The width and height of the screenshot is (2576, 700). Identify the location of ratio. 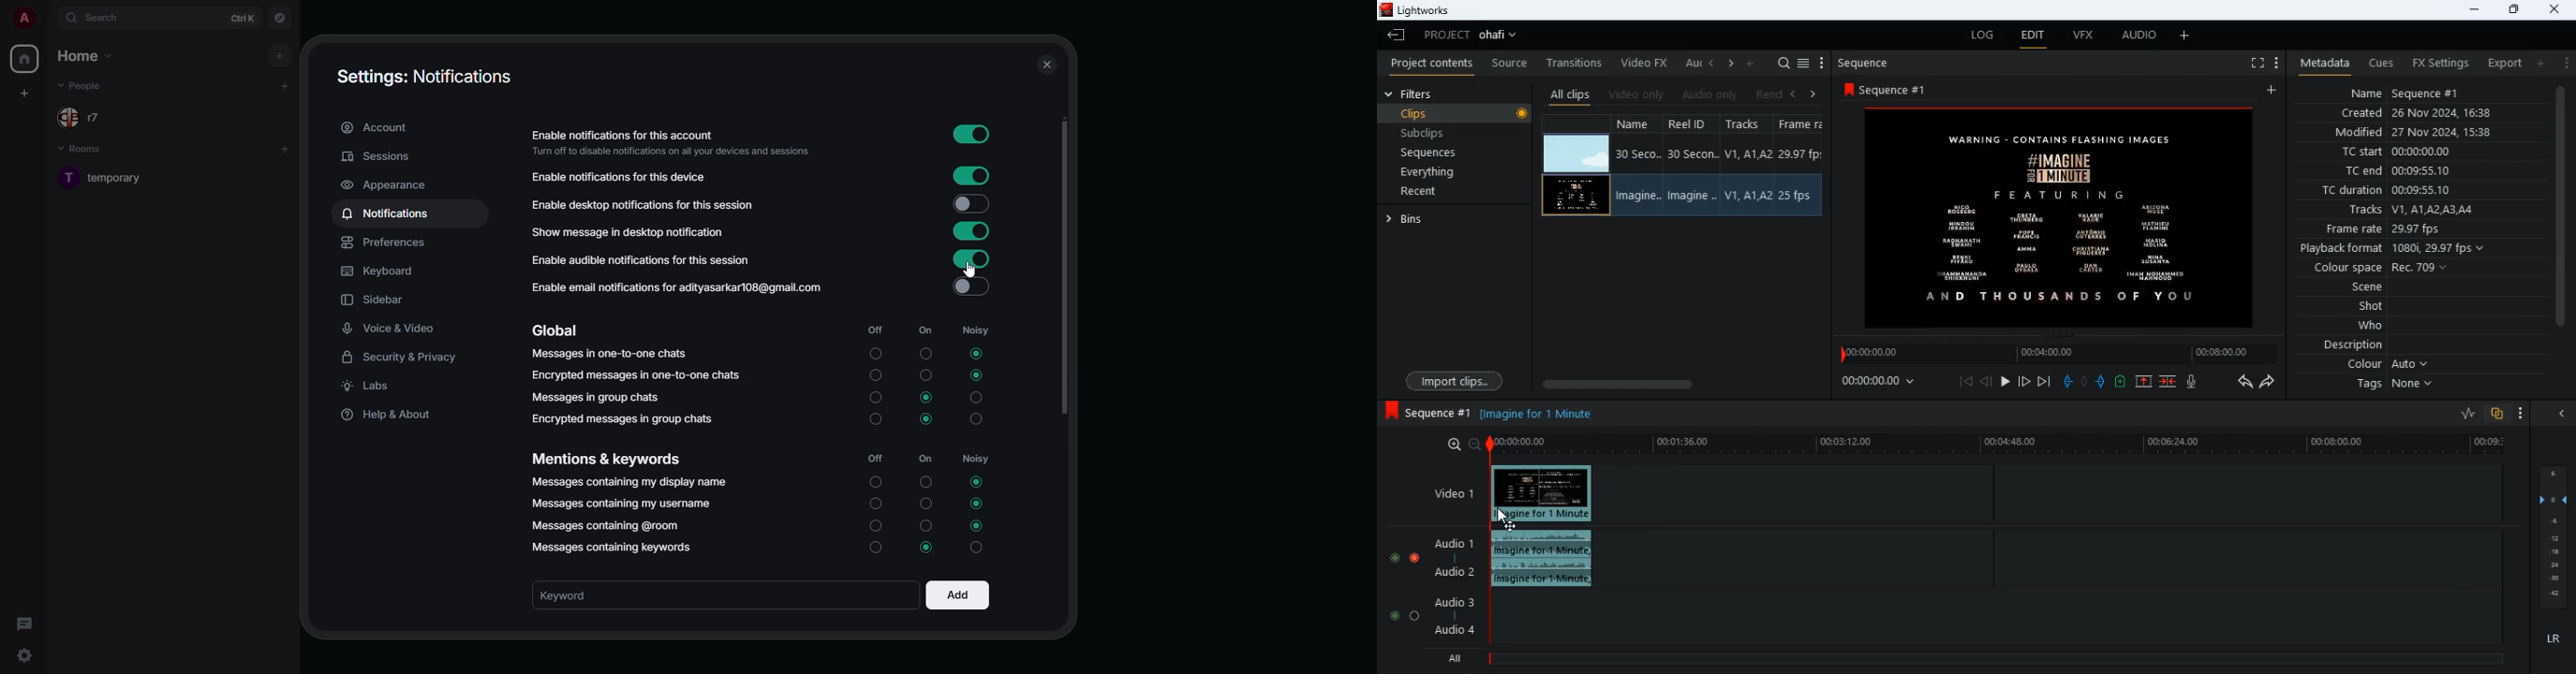
(2469, 413).